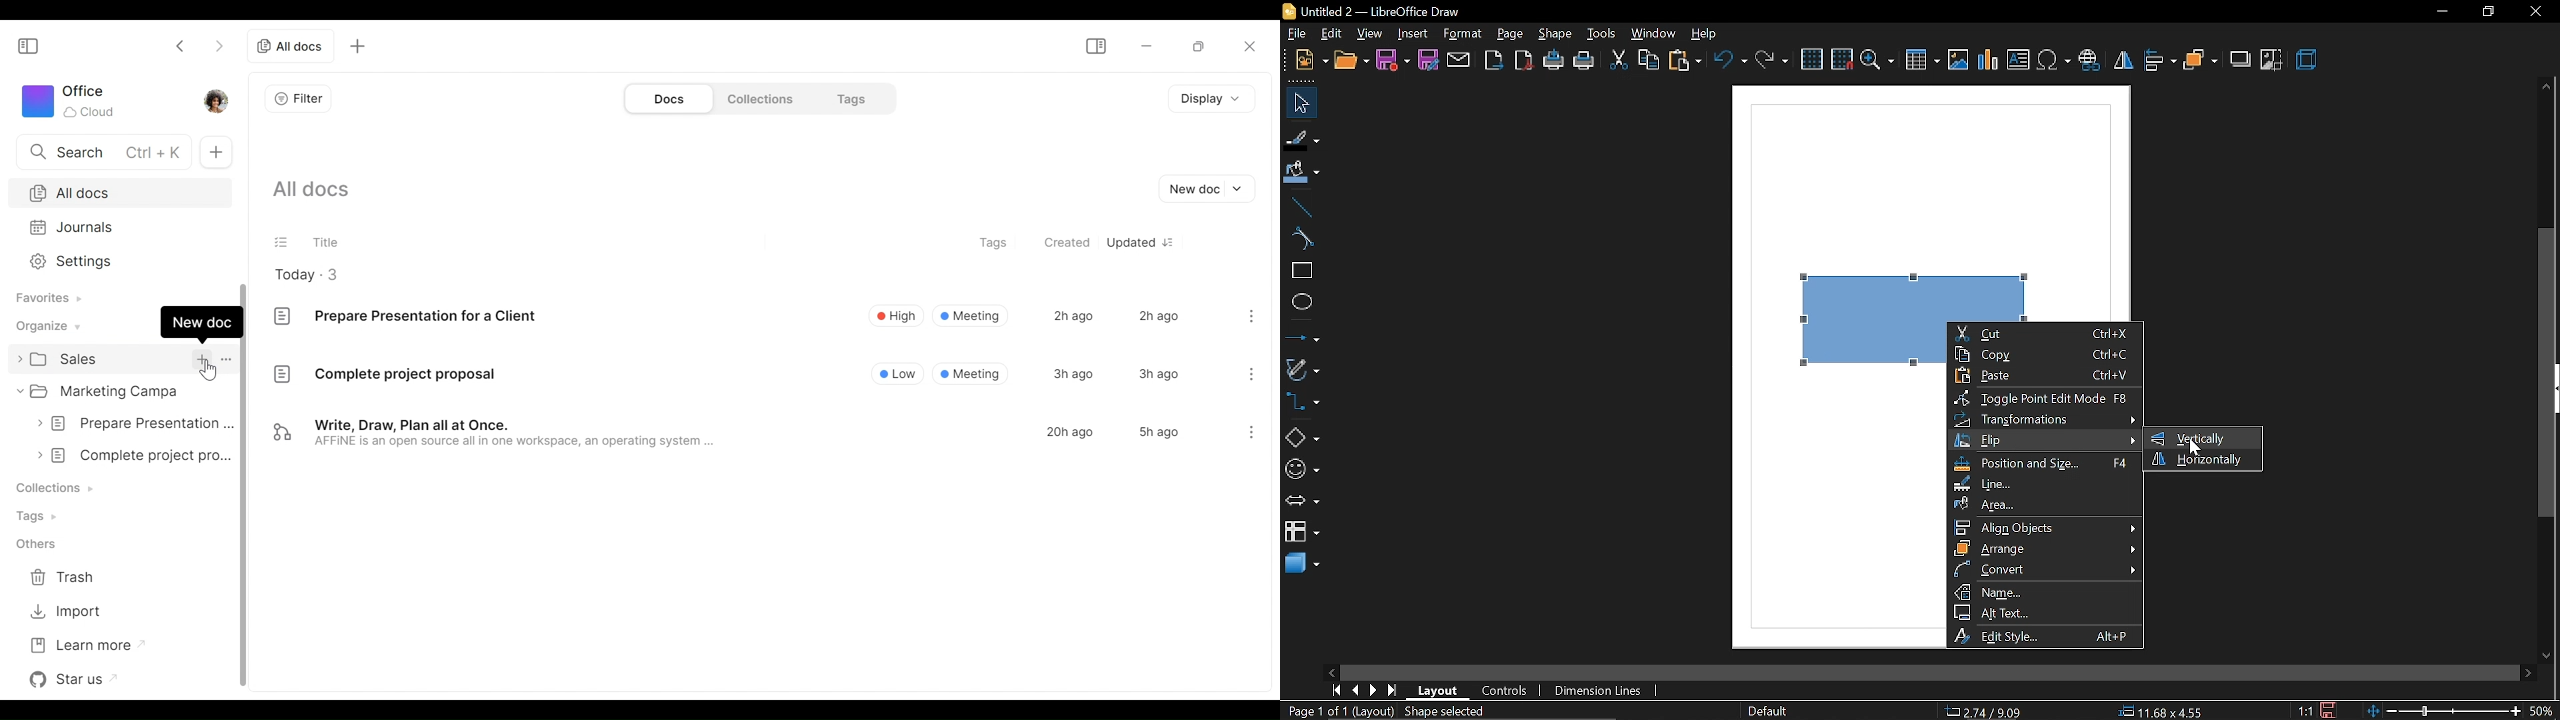 The width and height of the screenshot is (2576, 728). I want to click on go to first page, so click(1335, 691).